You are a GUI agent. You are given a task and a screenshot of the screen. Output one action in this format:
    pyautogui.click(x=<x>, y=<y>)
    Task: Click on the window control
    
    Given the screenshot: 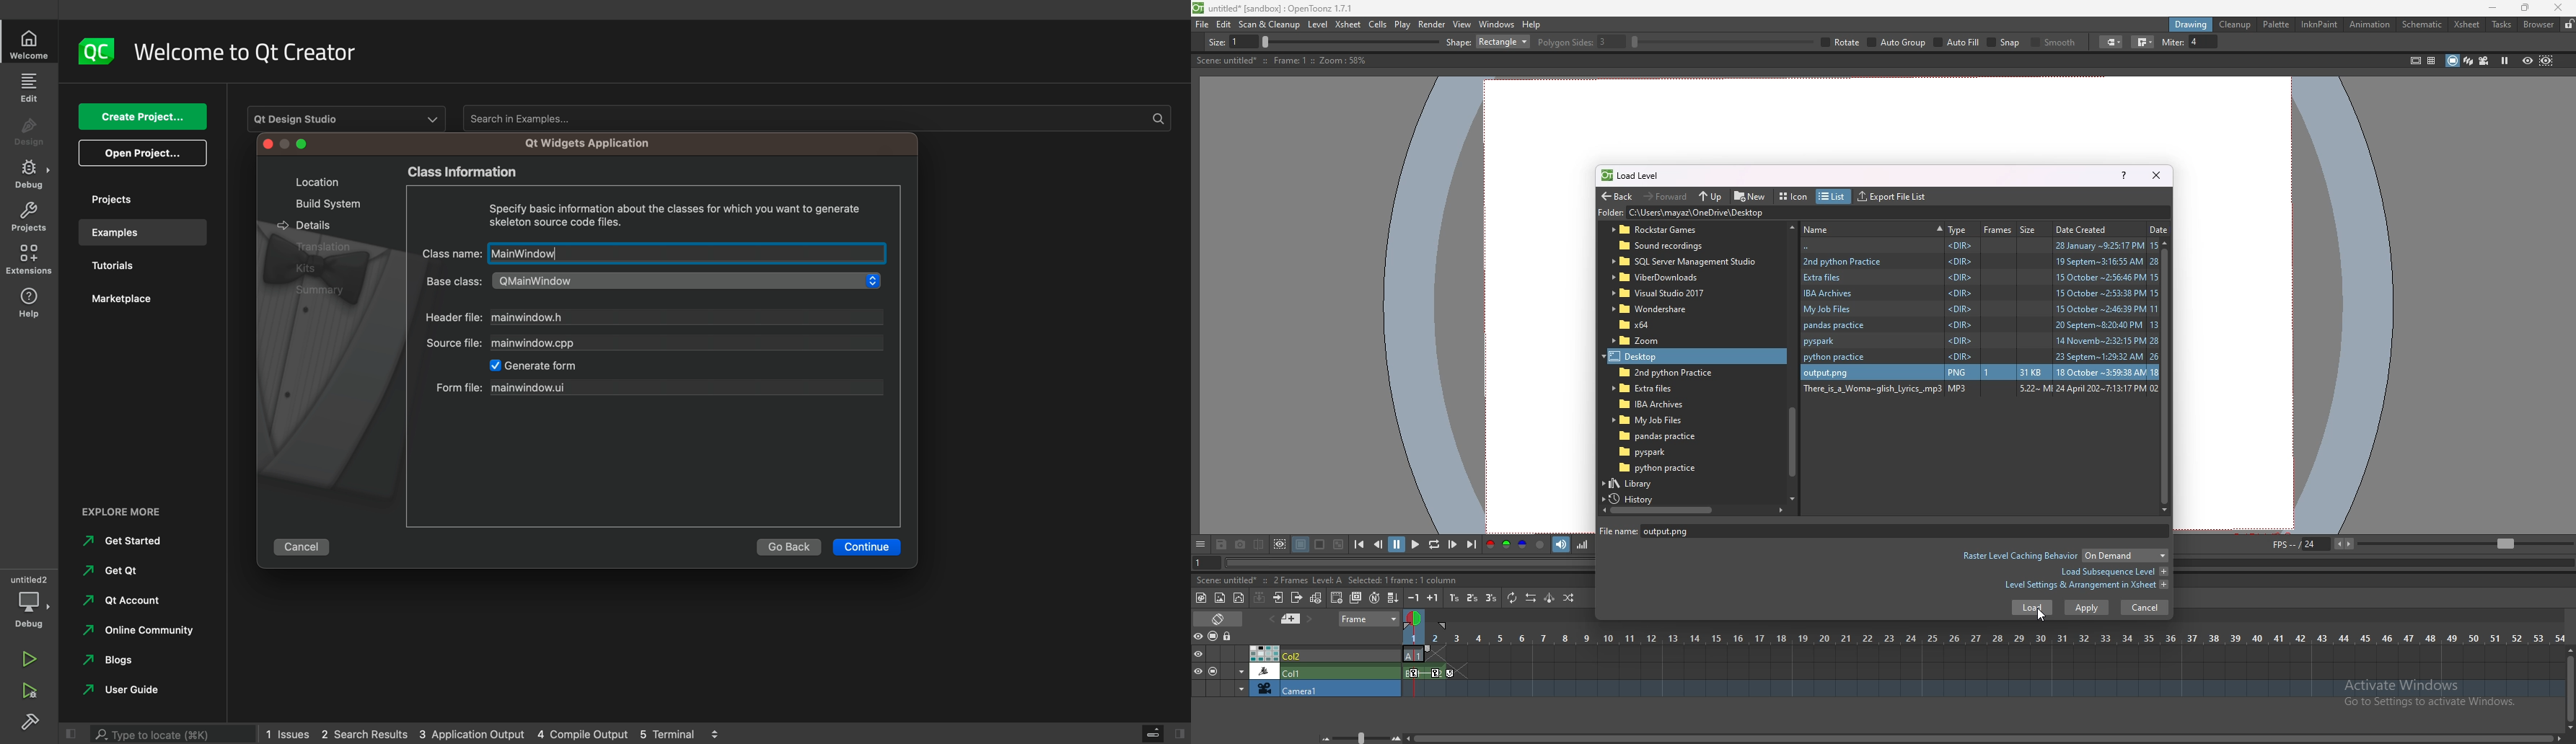 What is the action you would take?
    pyautogui.click(x=287, y=145)
    